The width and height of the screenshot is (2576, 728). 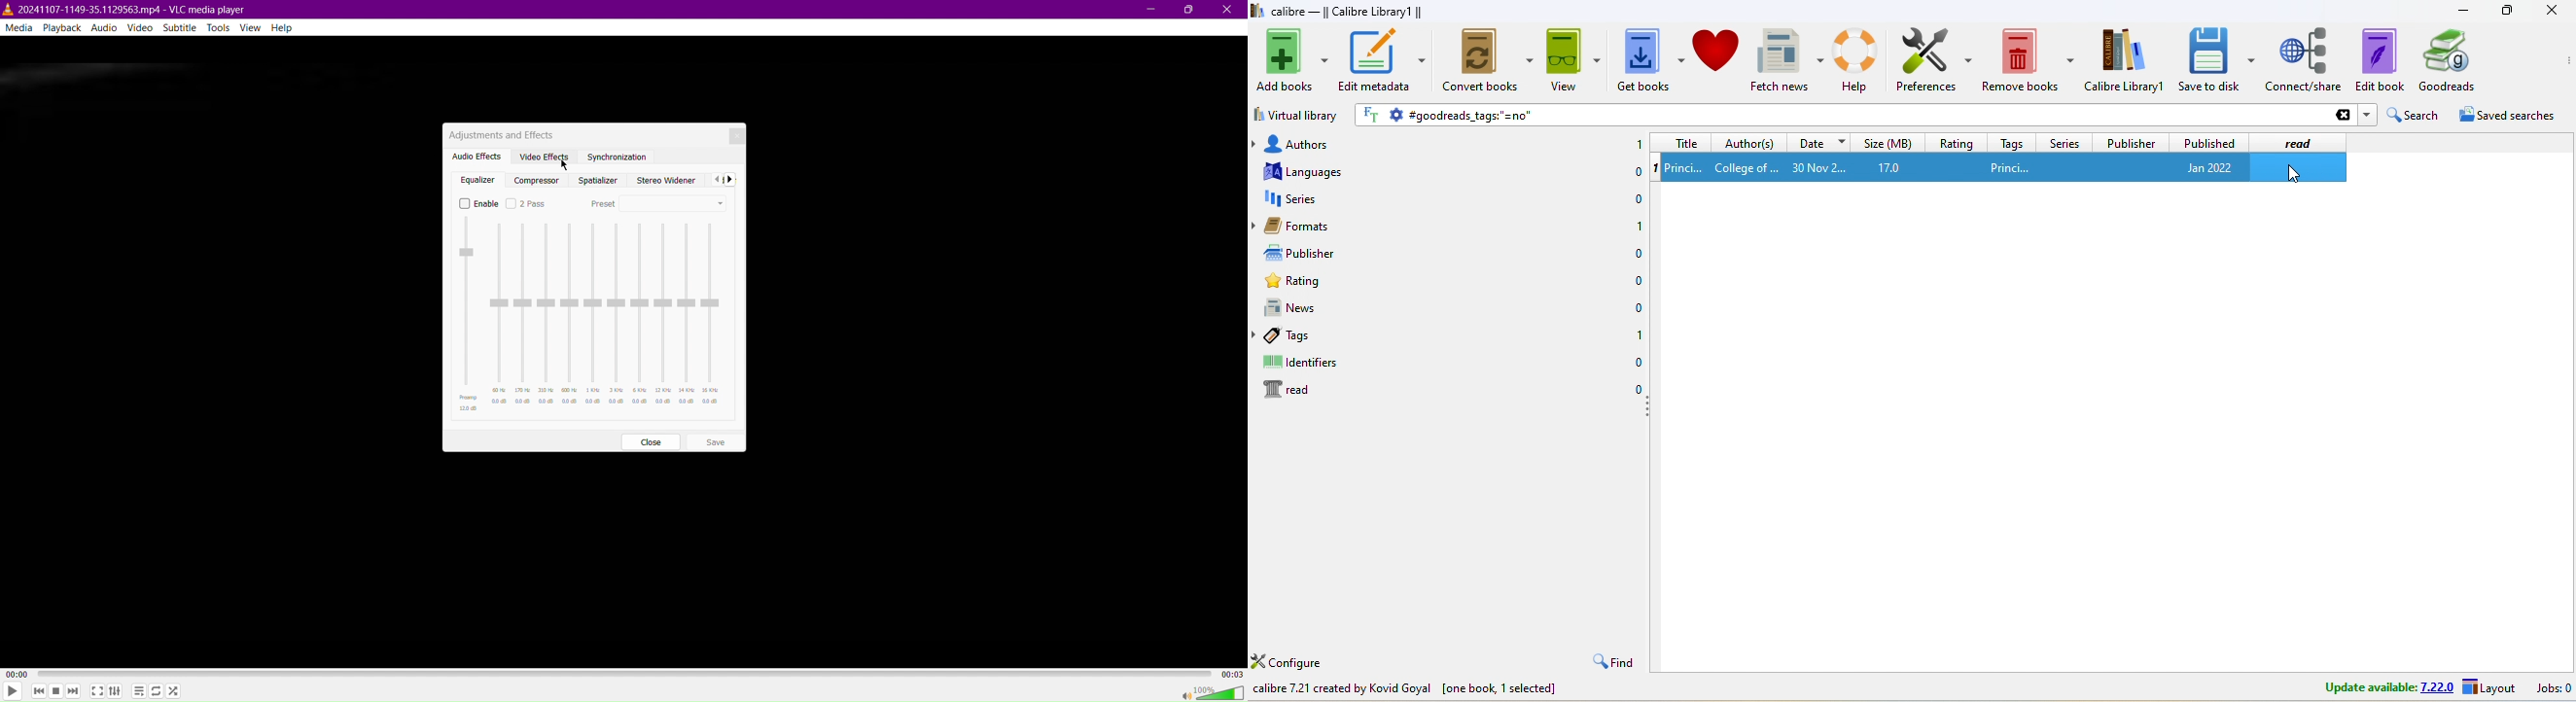 What do you see at coordinates (1638, 142) in the screenshot?
I see `1` at bounding box center [1638, 142].